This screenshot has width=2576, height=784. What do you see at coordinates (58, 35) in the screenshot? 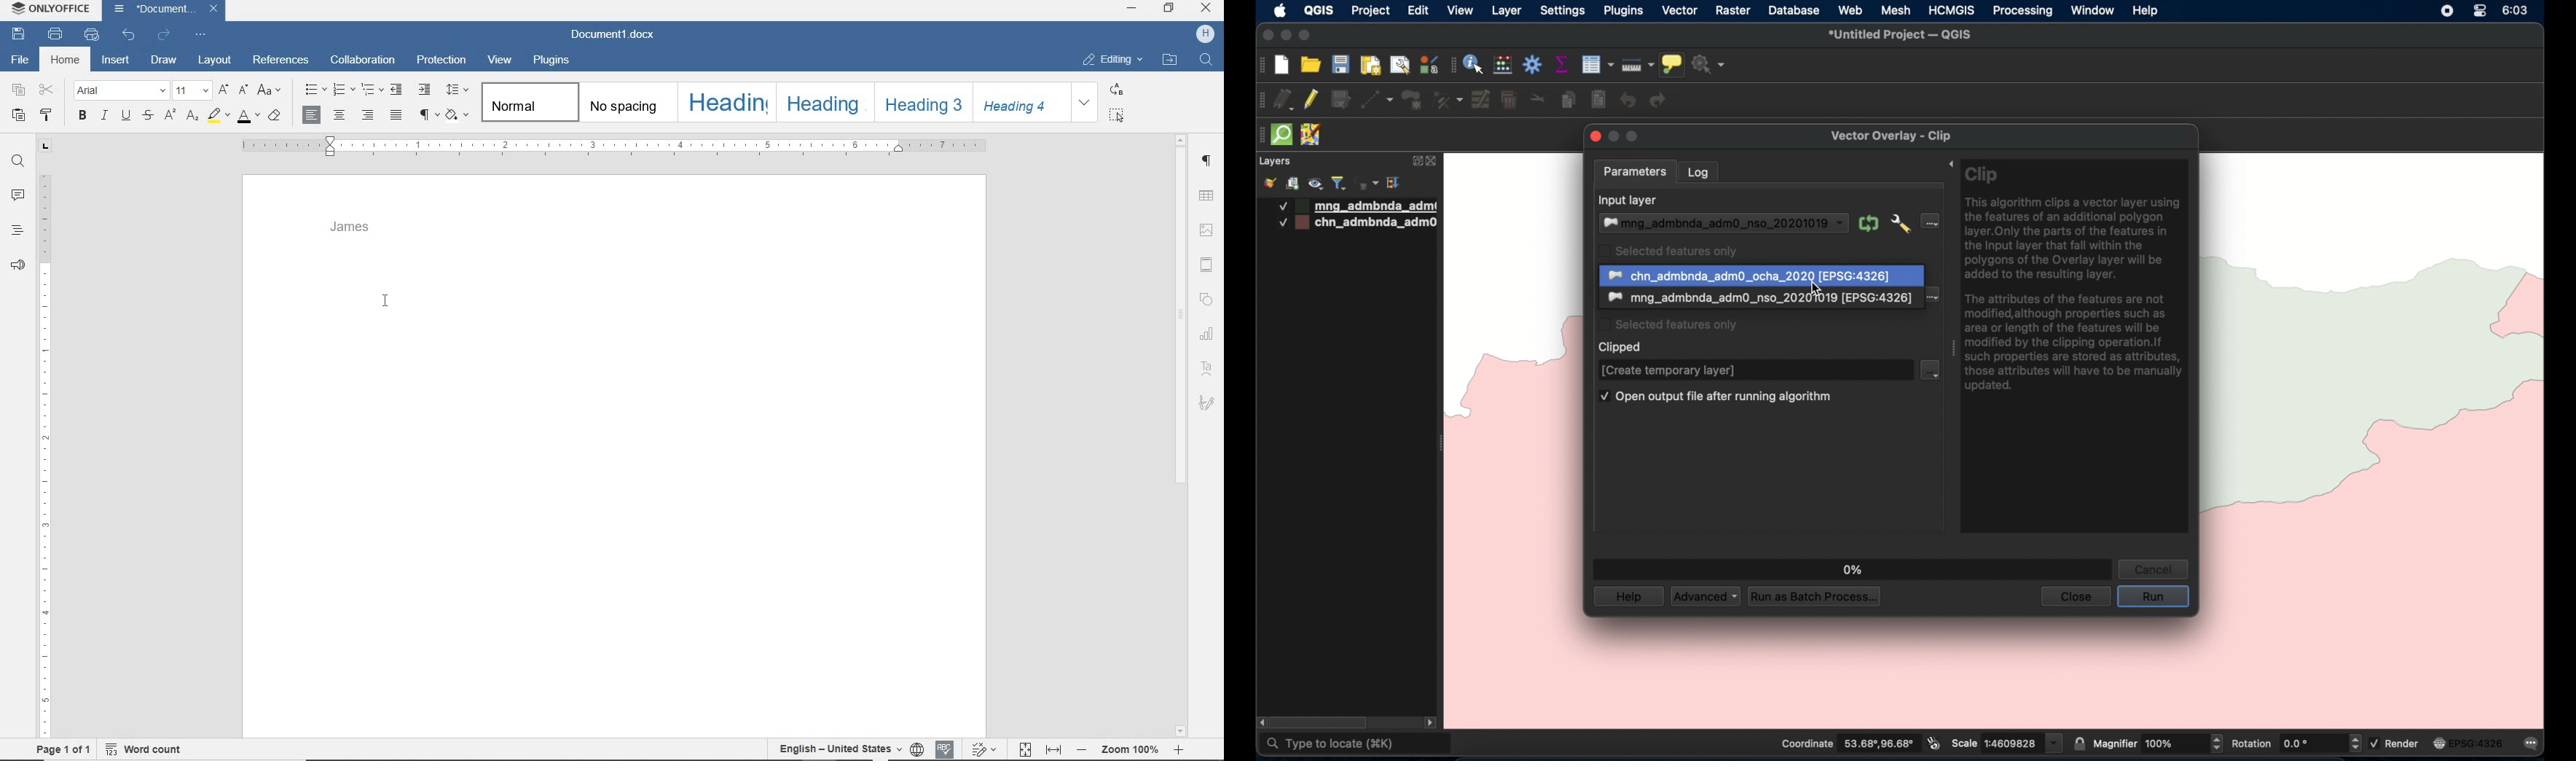
I see `print` at bounding box center [58, 35].